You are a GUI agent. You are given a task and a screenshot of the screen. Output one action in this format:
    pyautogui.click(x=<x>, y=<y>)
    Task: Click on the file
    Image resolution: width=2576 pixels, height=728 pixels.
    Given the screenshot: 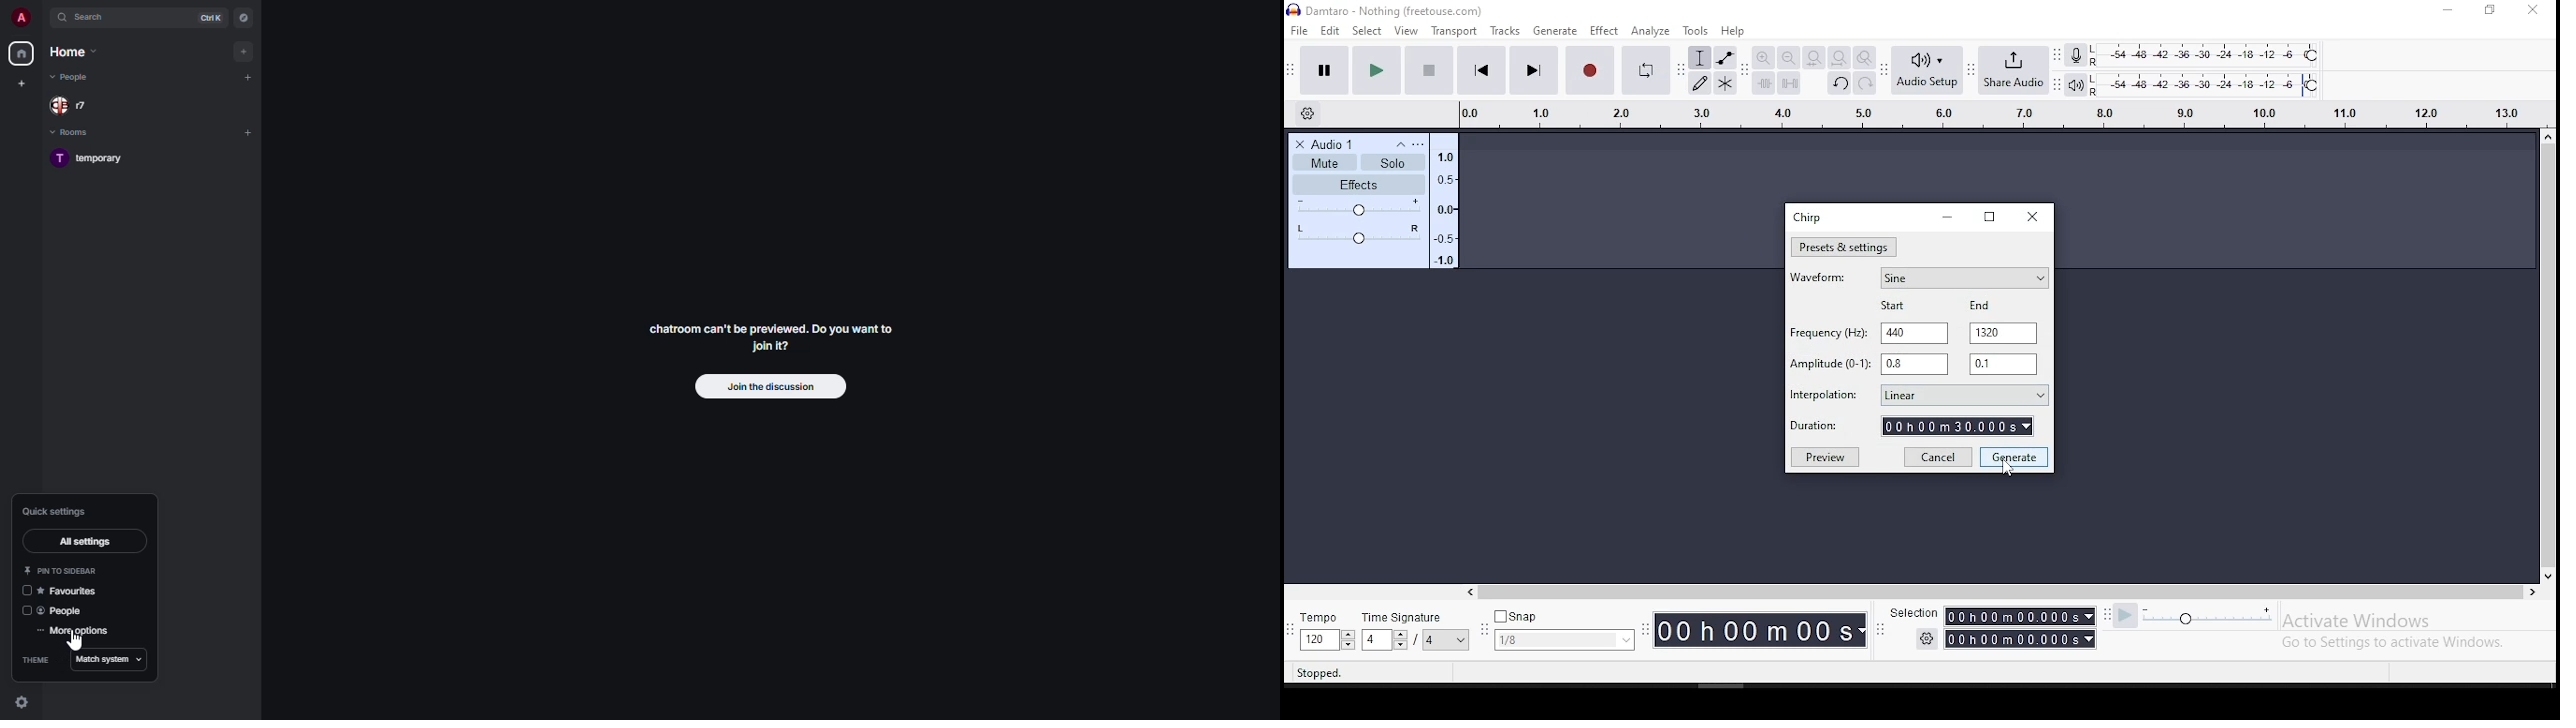 What is the action you would take?
    pyautogui.click(x=1299, y=31)
    